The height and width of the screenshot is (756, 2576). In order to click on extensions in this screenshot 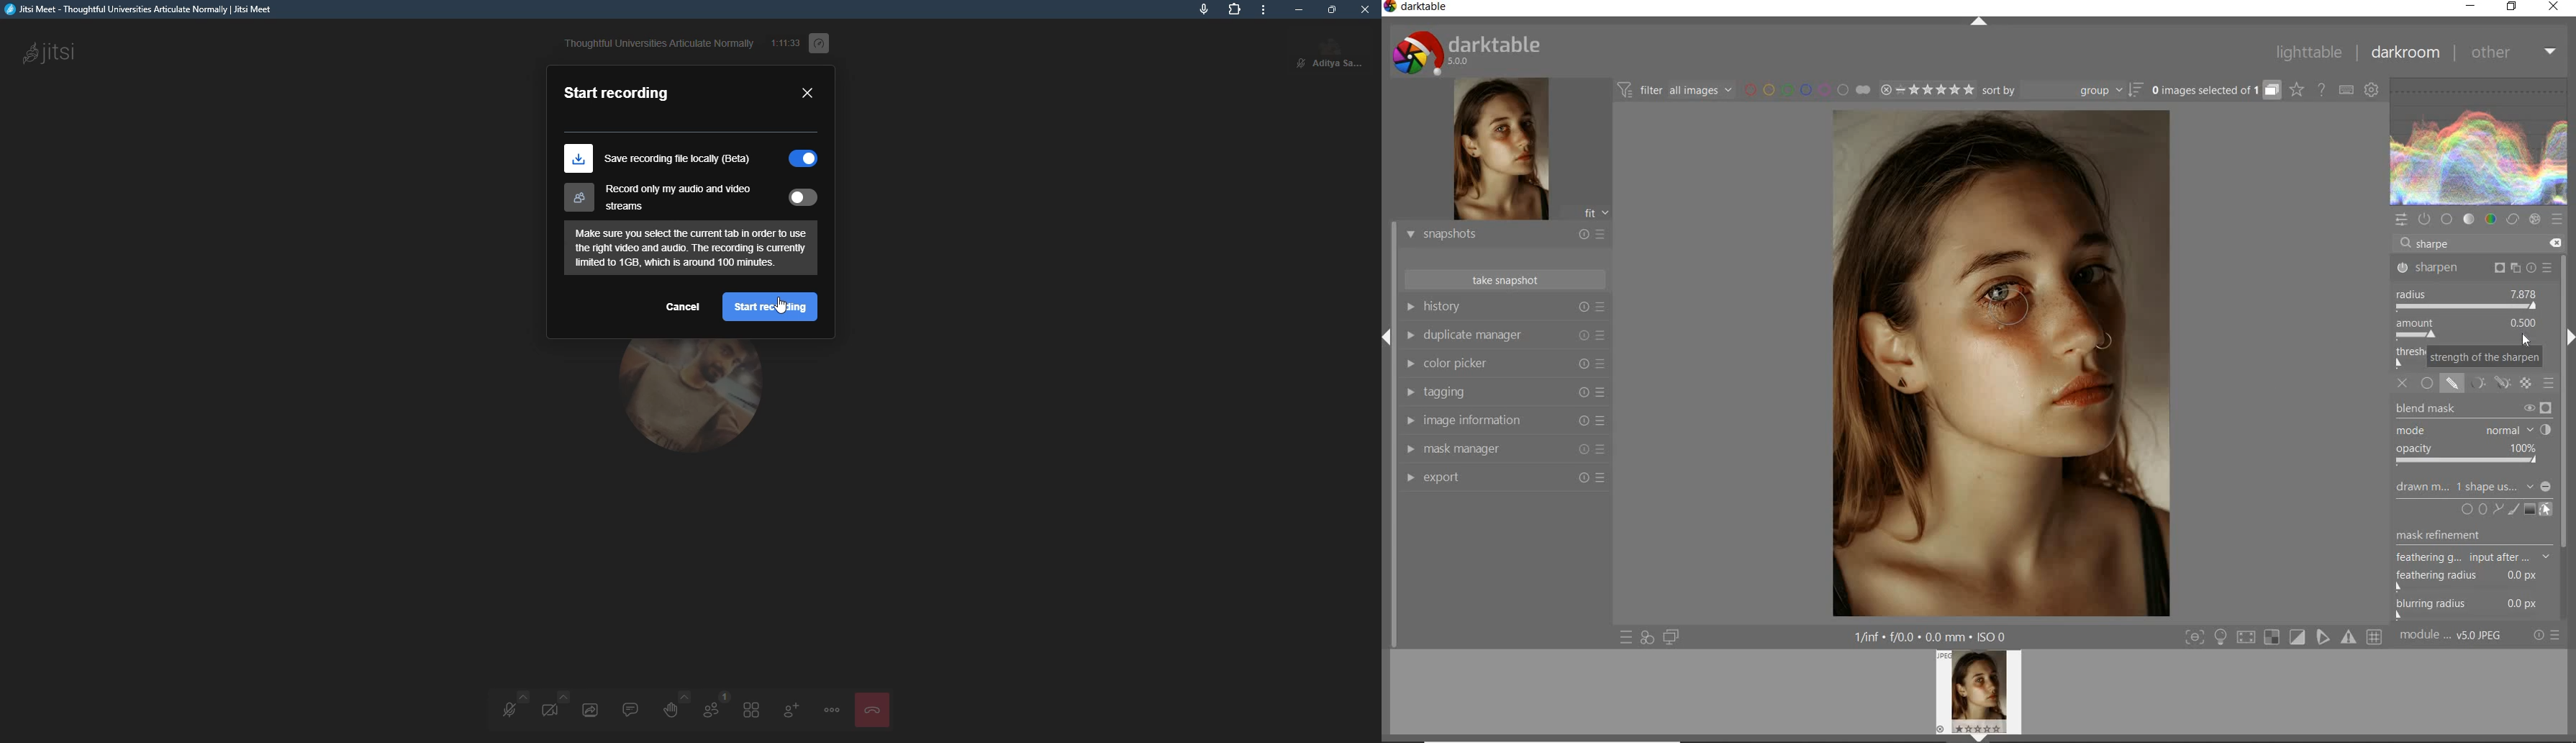, I will do `click(1232, 9)`.